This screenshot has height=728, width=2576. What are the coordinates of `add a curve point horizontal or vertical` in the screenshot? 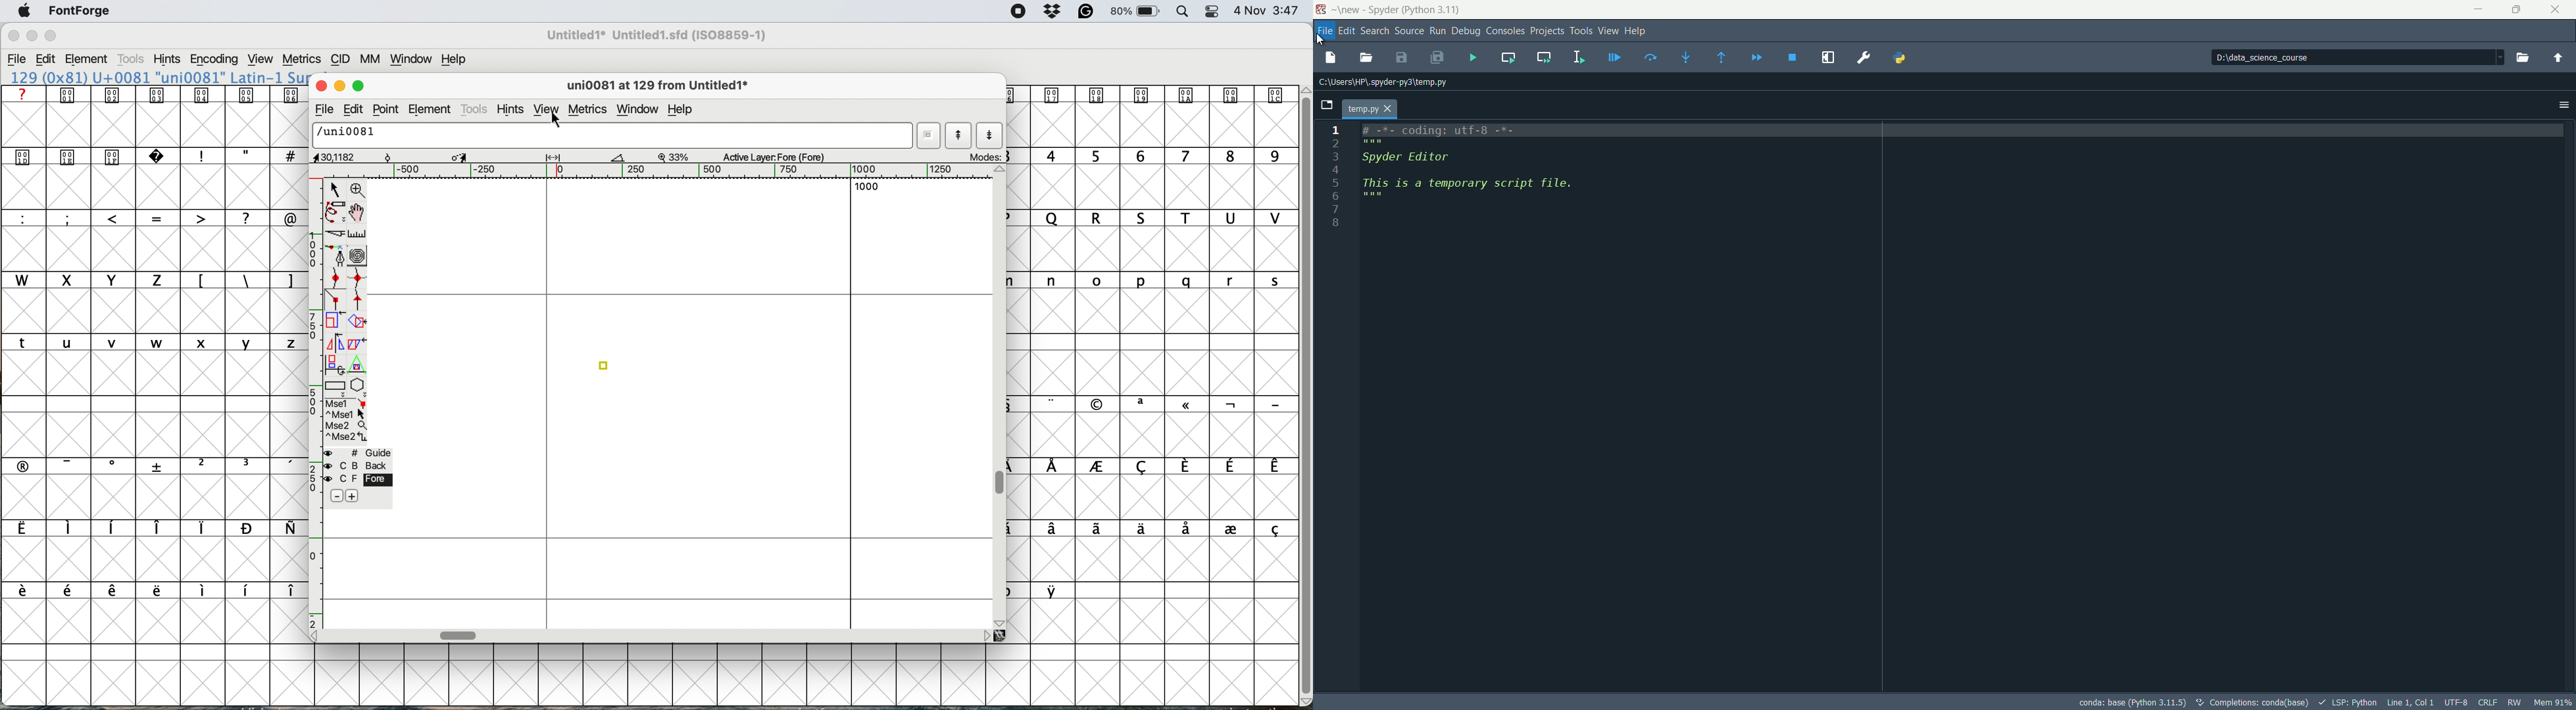 It's located at (357, 280).